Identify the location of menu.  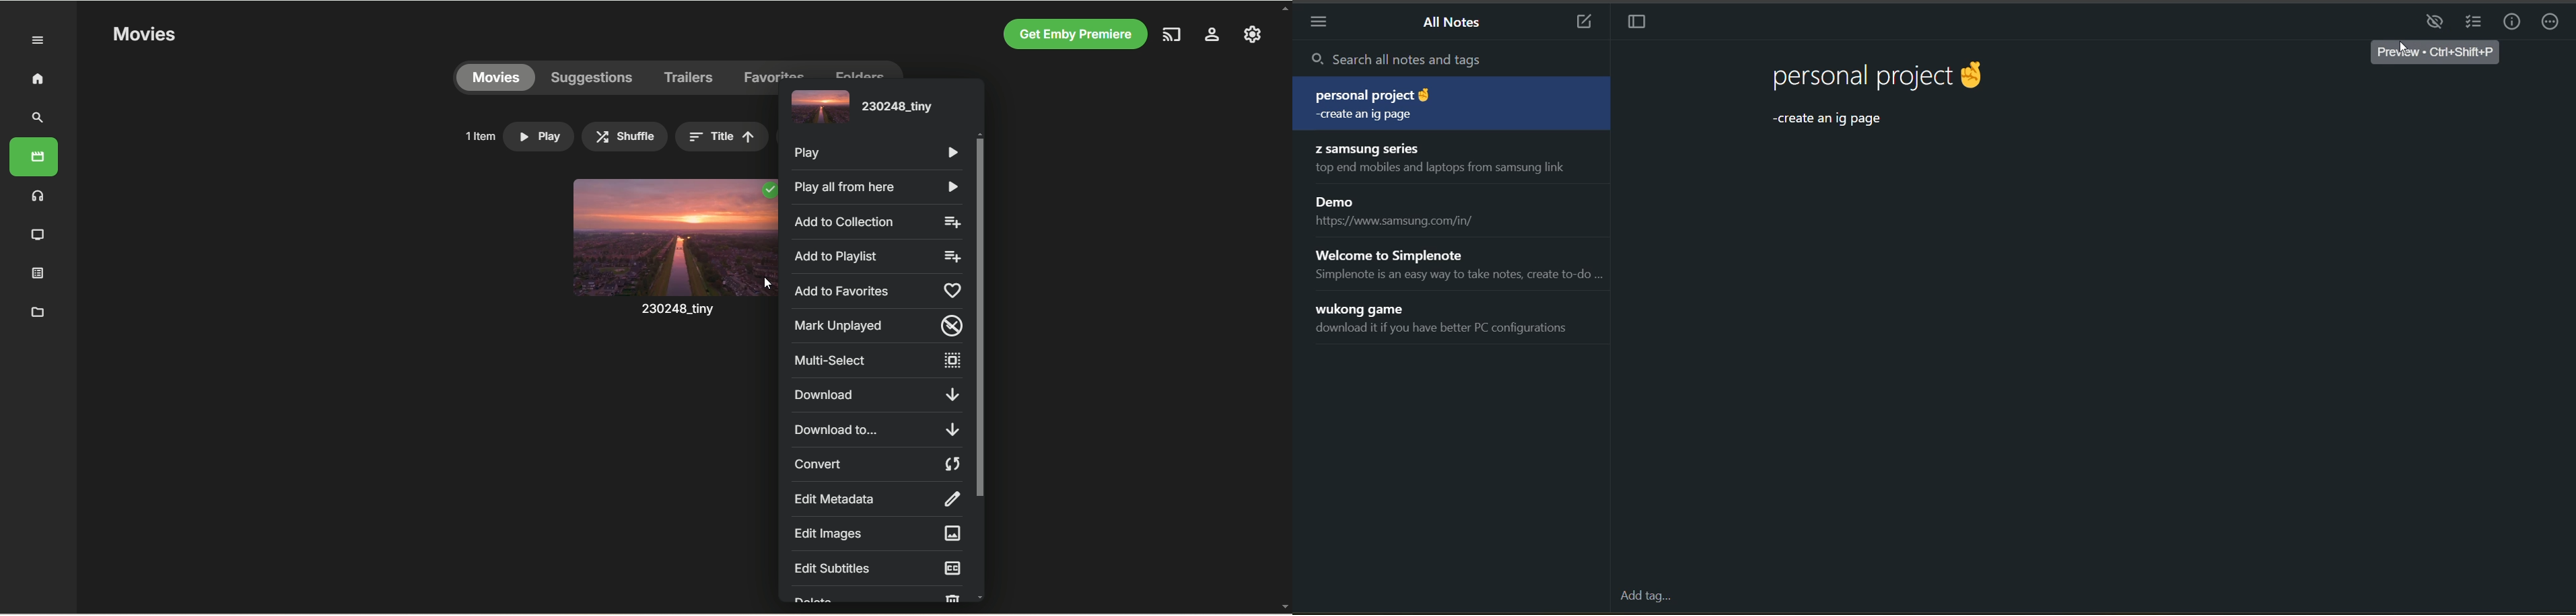
(1316, 23).